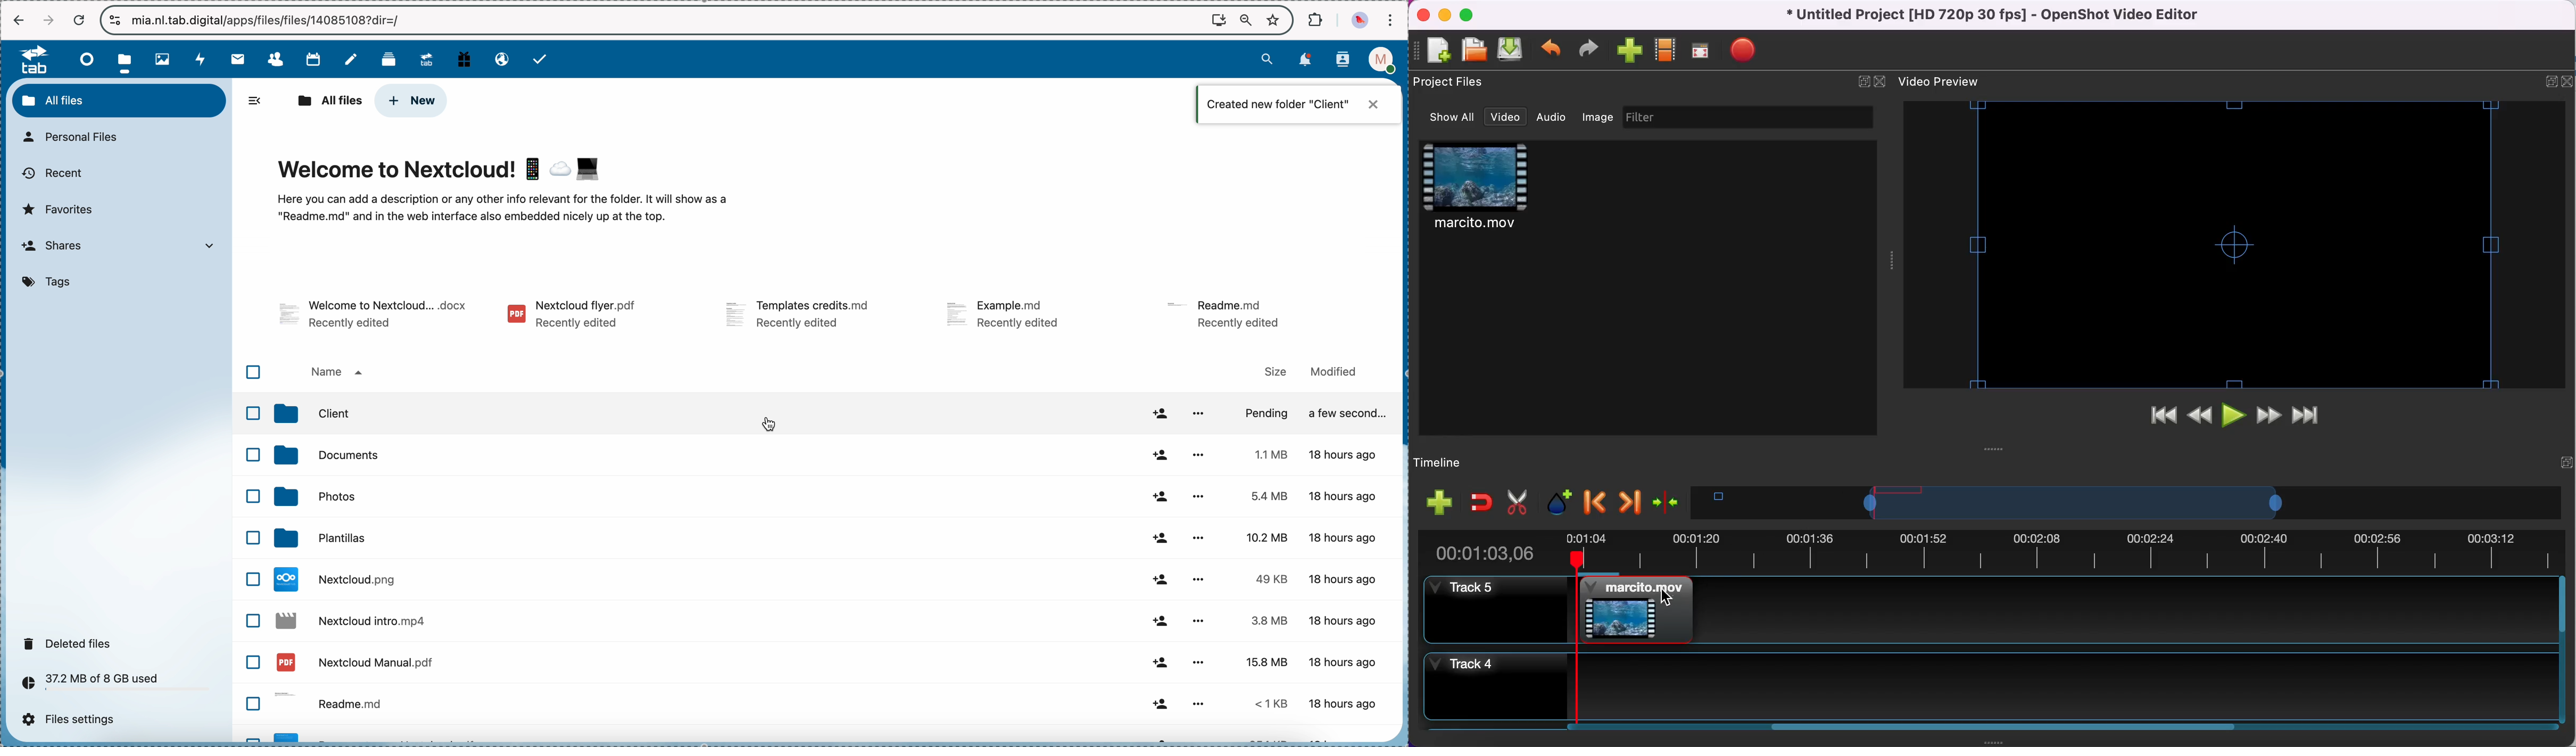 The height and width of the screenshot is (756, 2576). What do you see at coordinates (74, 720) in the screenshot?
I see `files settings` at bounding box center [74, 720].